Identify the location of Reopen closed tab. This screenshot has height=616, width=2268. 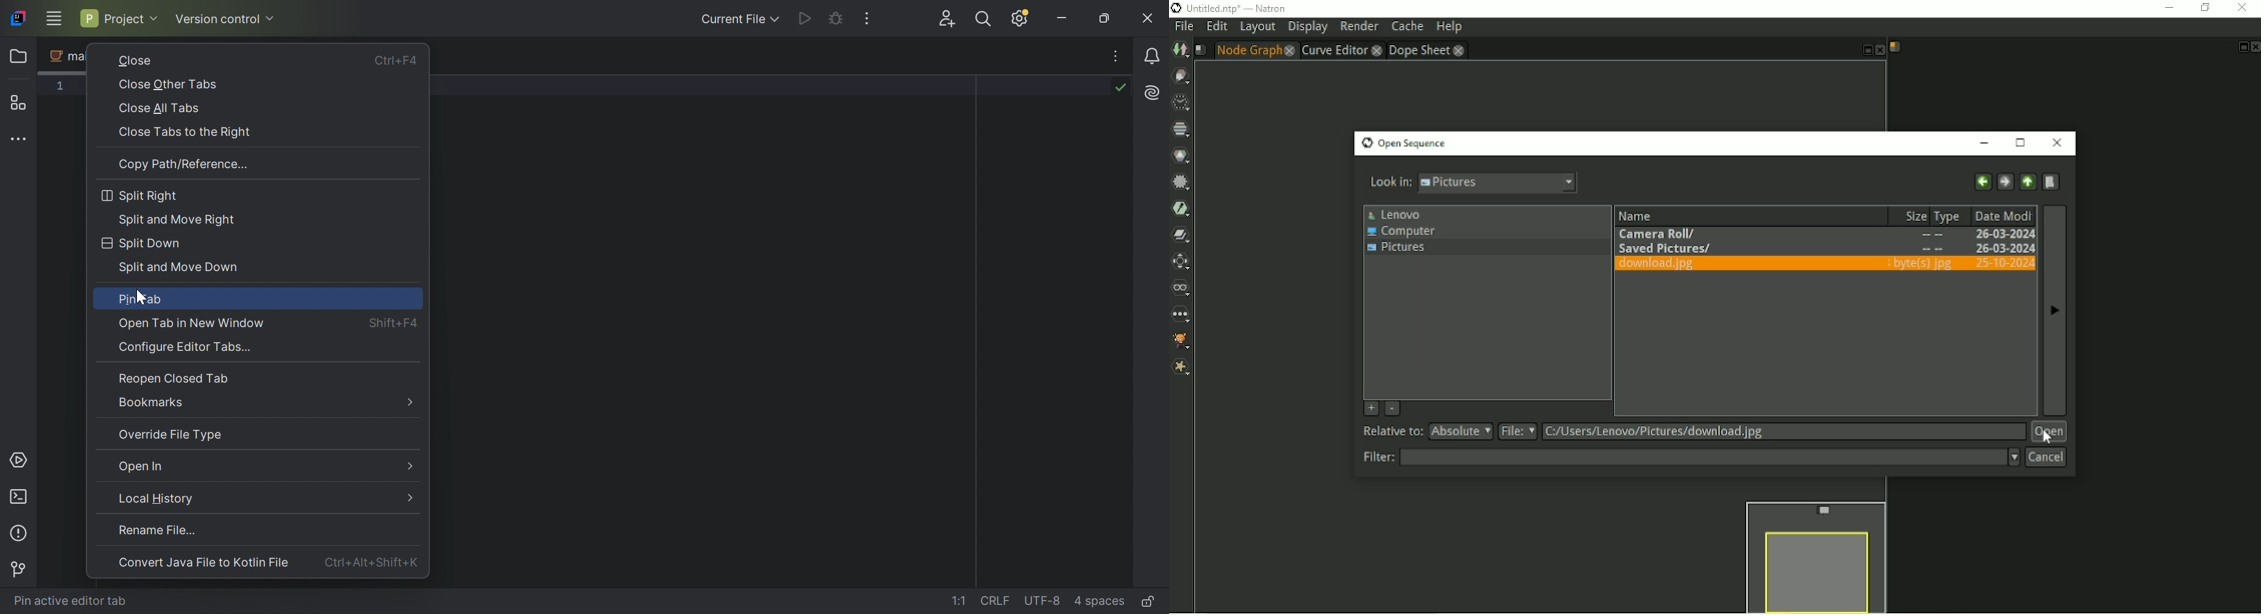
(174, 378).